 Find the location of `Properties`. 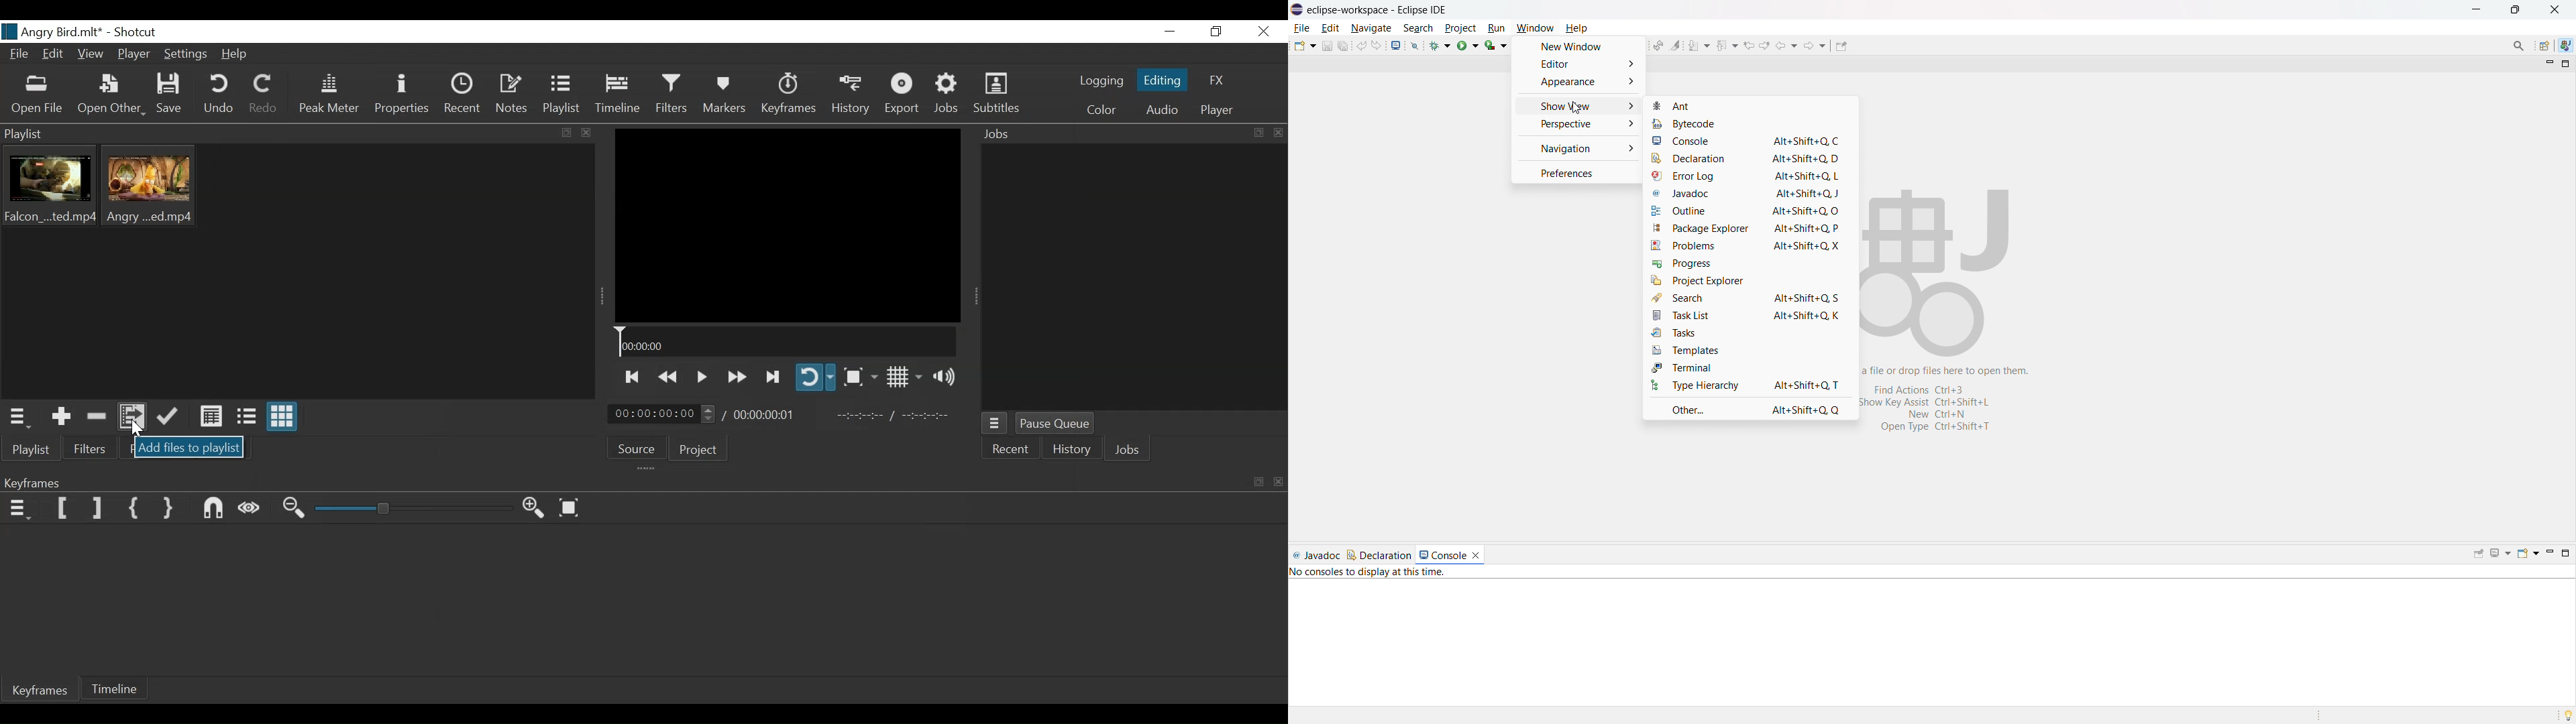

Properties is located at coordinates (152, 449).